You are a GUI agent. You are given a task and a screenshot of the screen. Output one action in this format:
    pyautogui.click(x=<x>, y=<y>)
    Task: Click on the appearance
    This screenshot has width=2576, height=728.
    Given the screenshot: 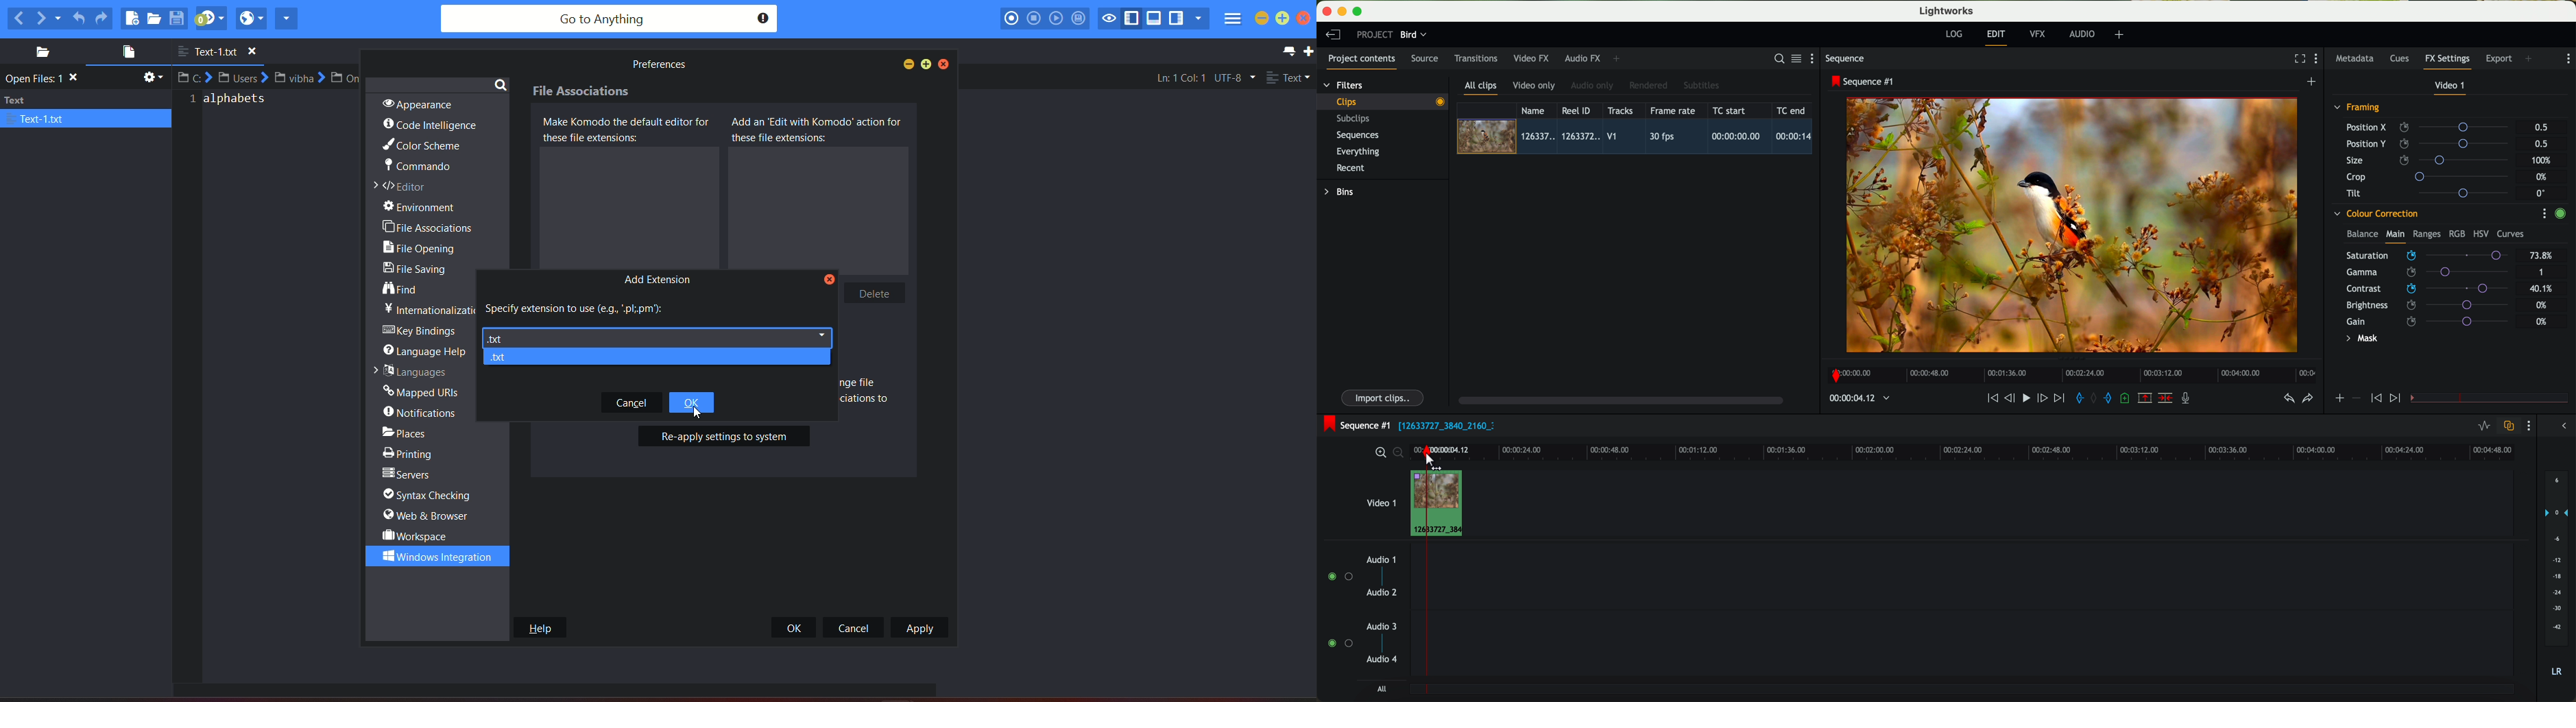 What is the action you would take?
    pyautogui.click(x=415, y=103)
    